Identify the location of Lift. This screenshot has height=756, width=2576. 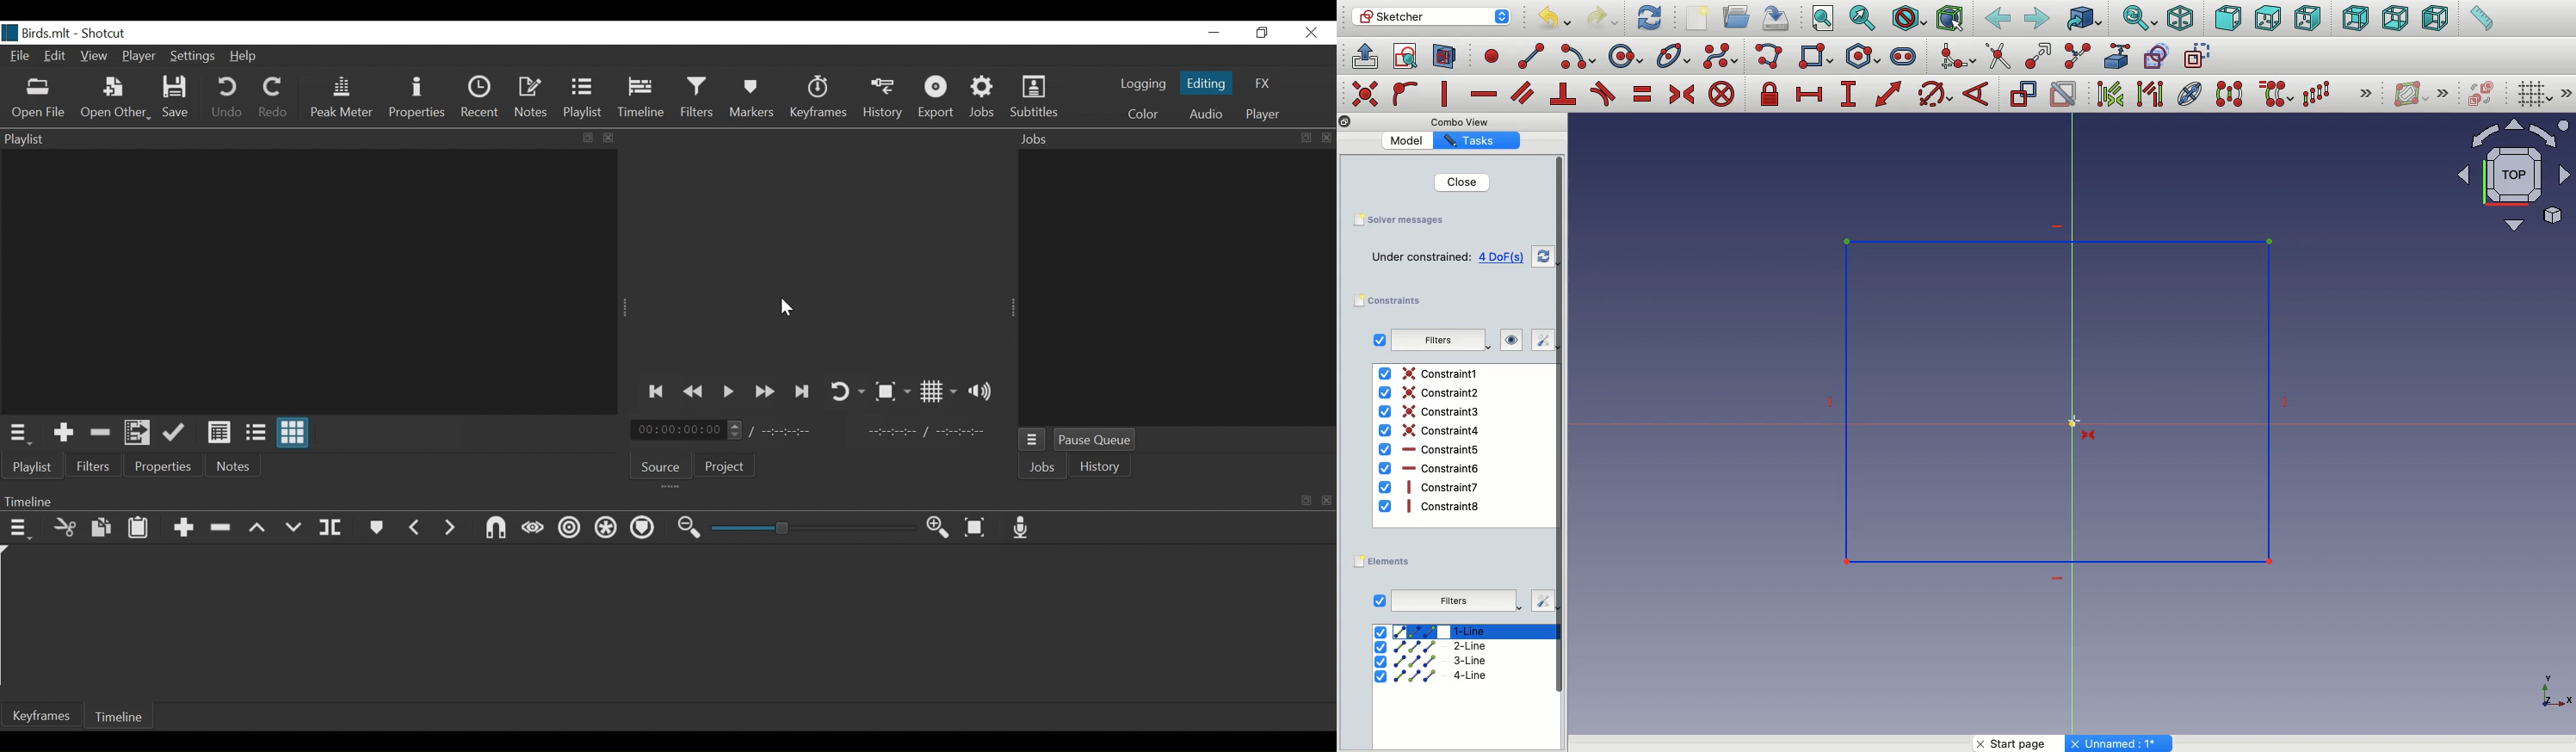
(258, 528).